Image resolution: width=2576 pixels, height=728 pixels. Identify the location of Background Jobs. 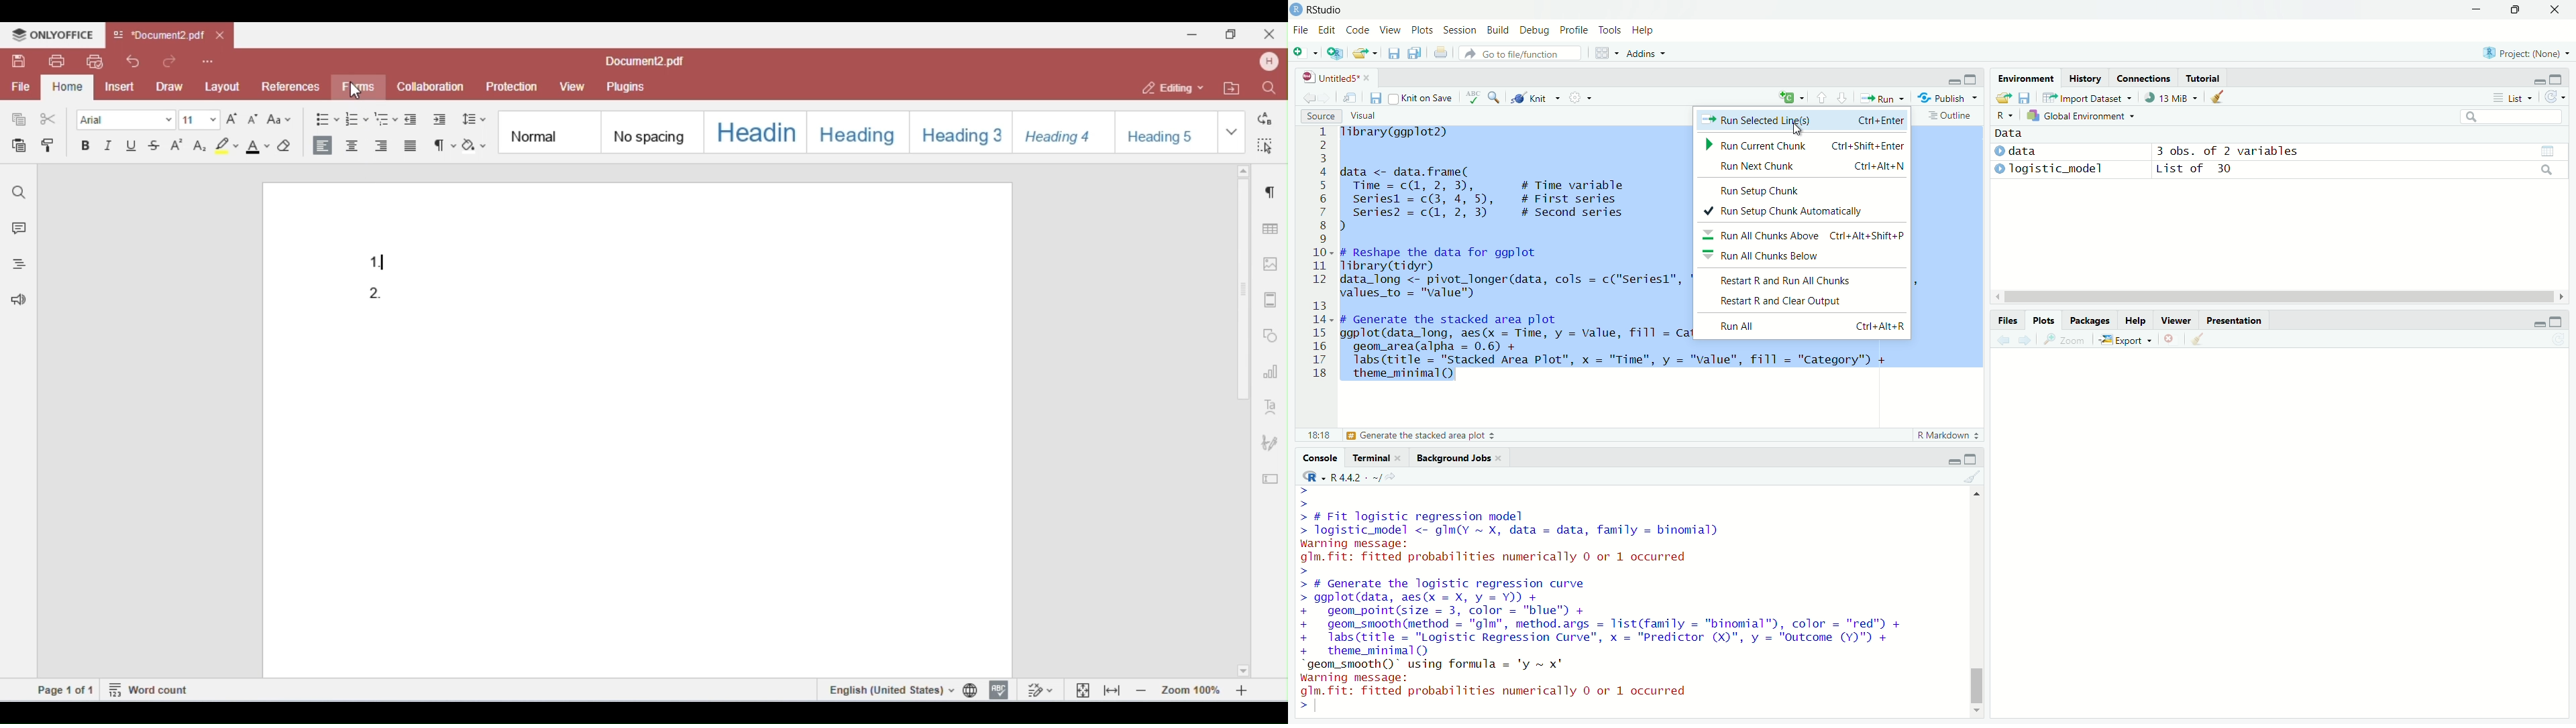
(1454, 459).